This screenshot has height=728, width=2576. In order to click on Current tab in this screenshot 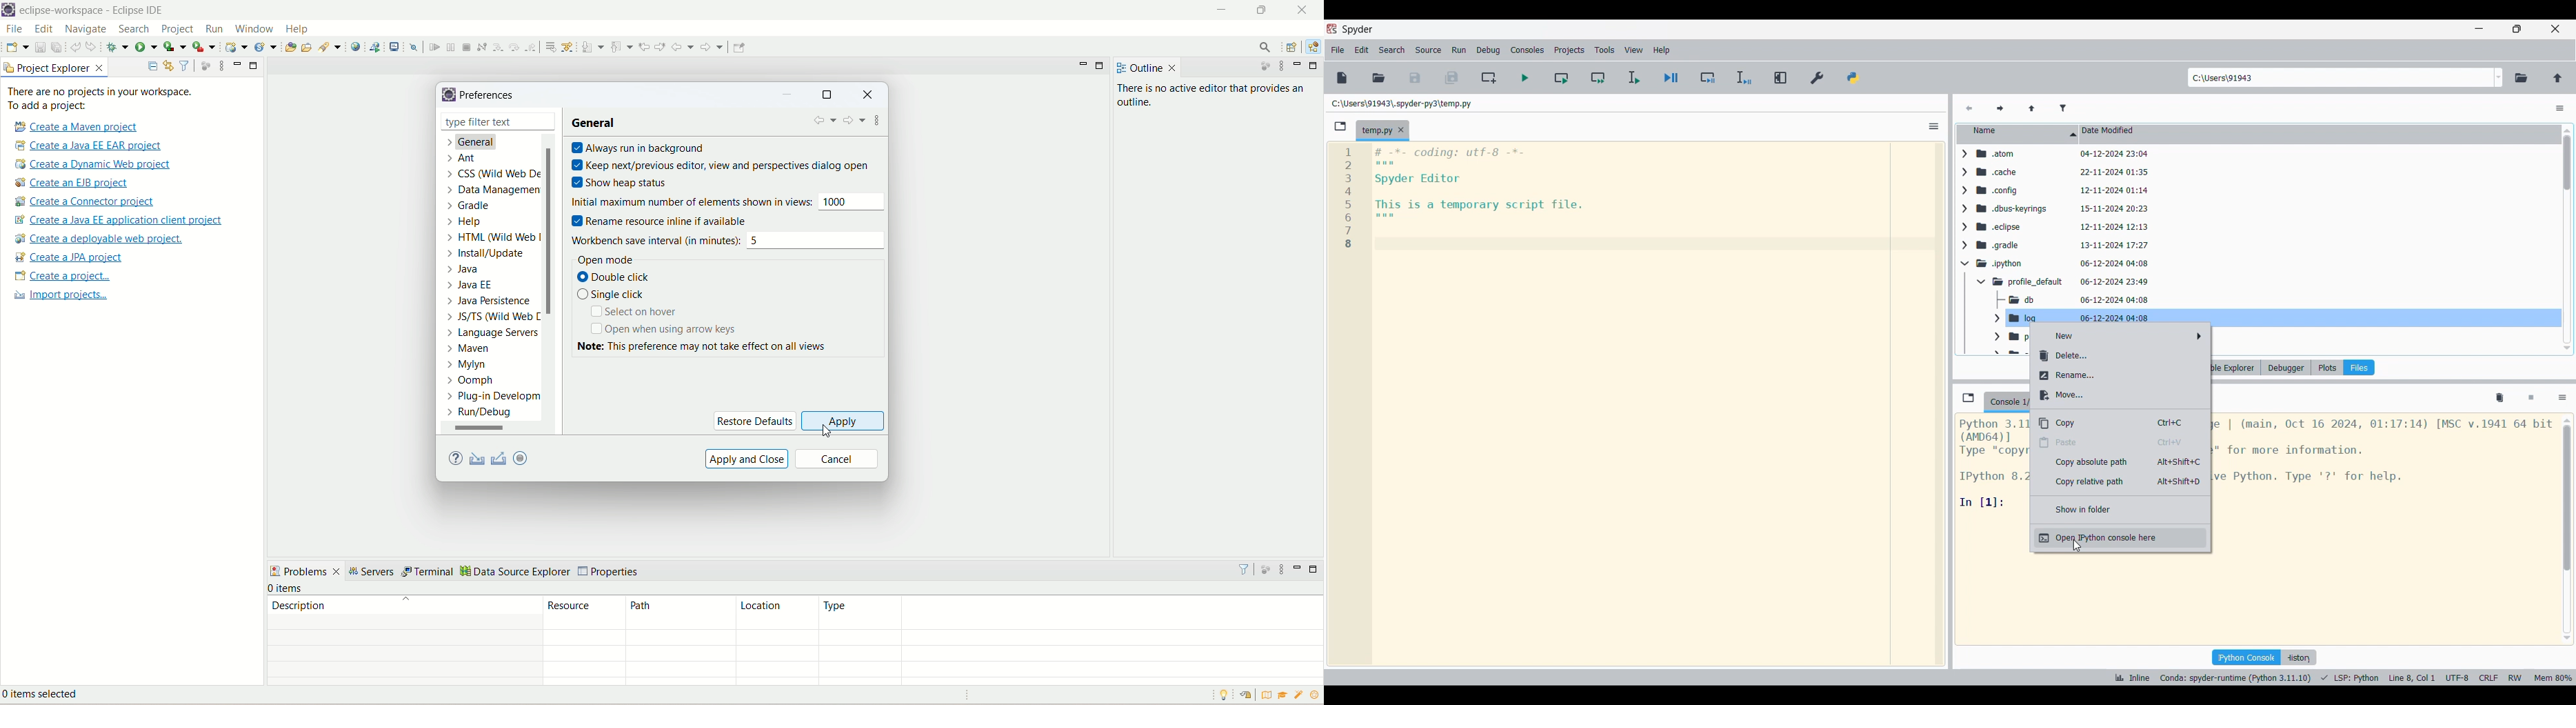, I will do `click(1375, 131)`.